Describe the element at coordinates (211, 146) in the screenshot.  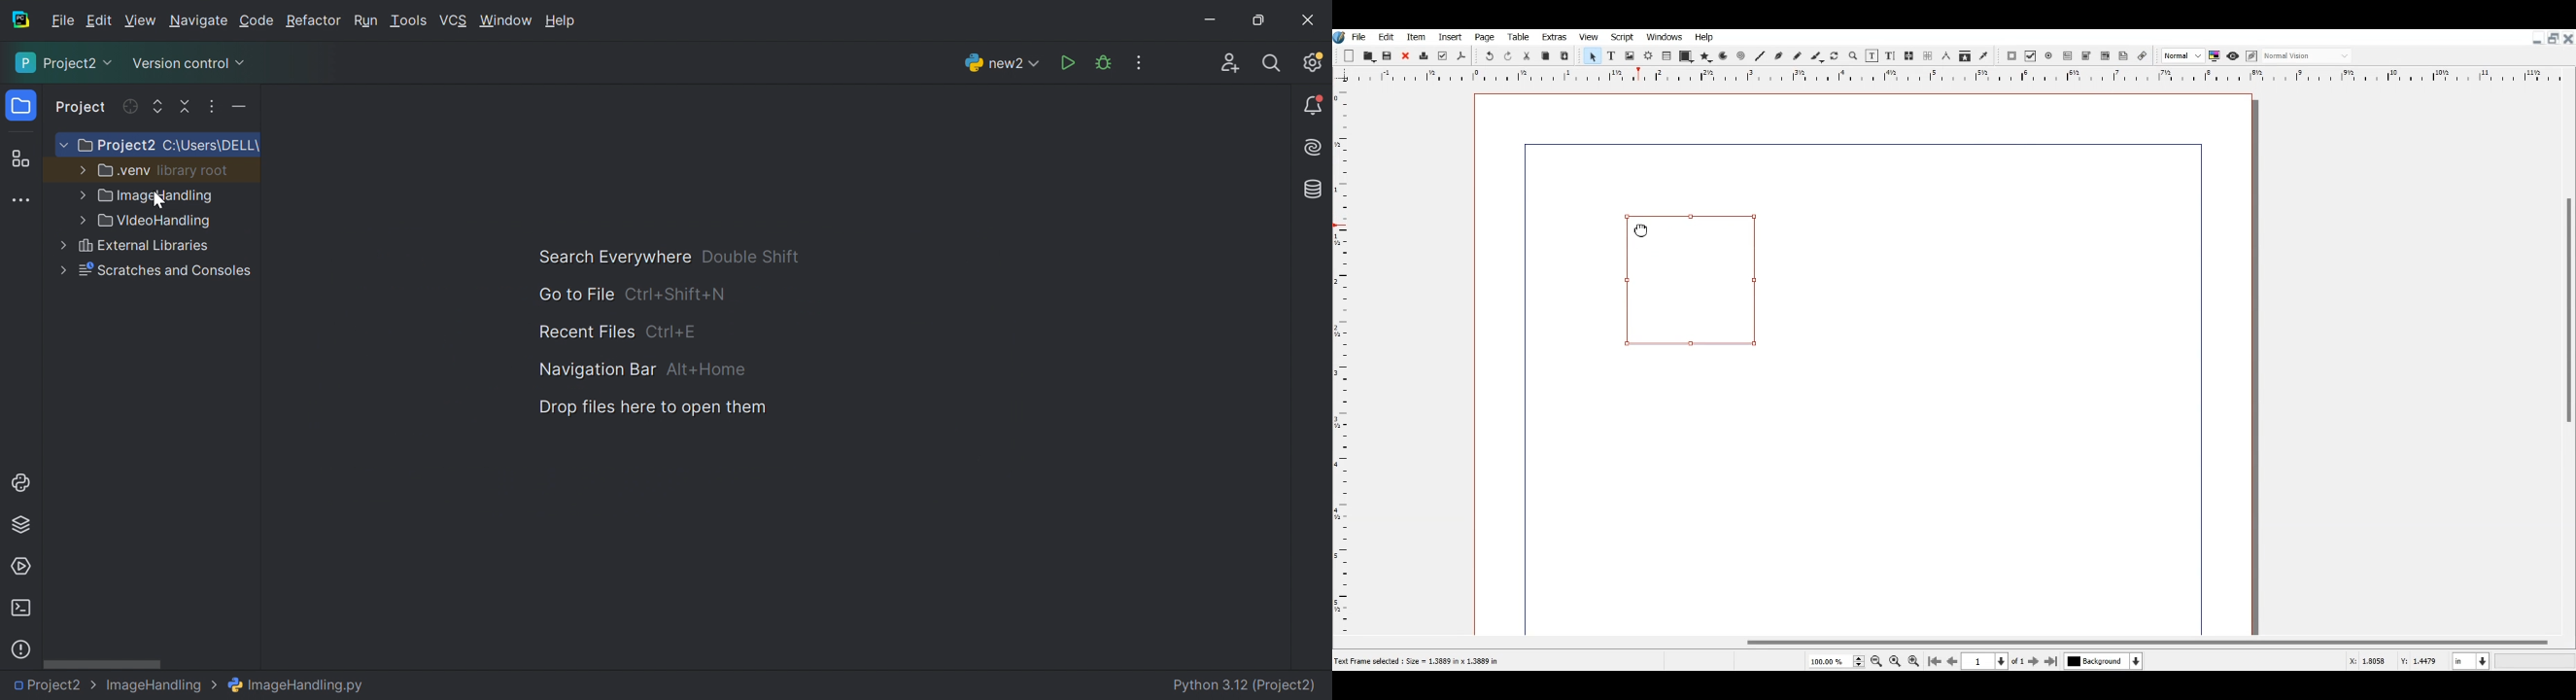
I see `C:\Users\DELL\` at that location.